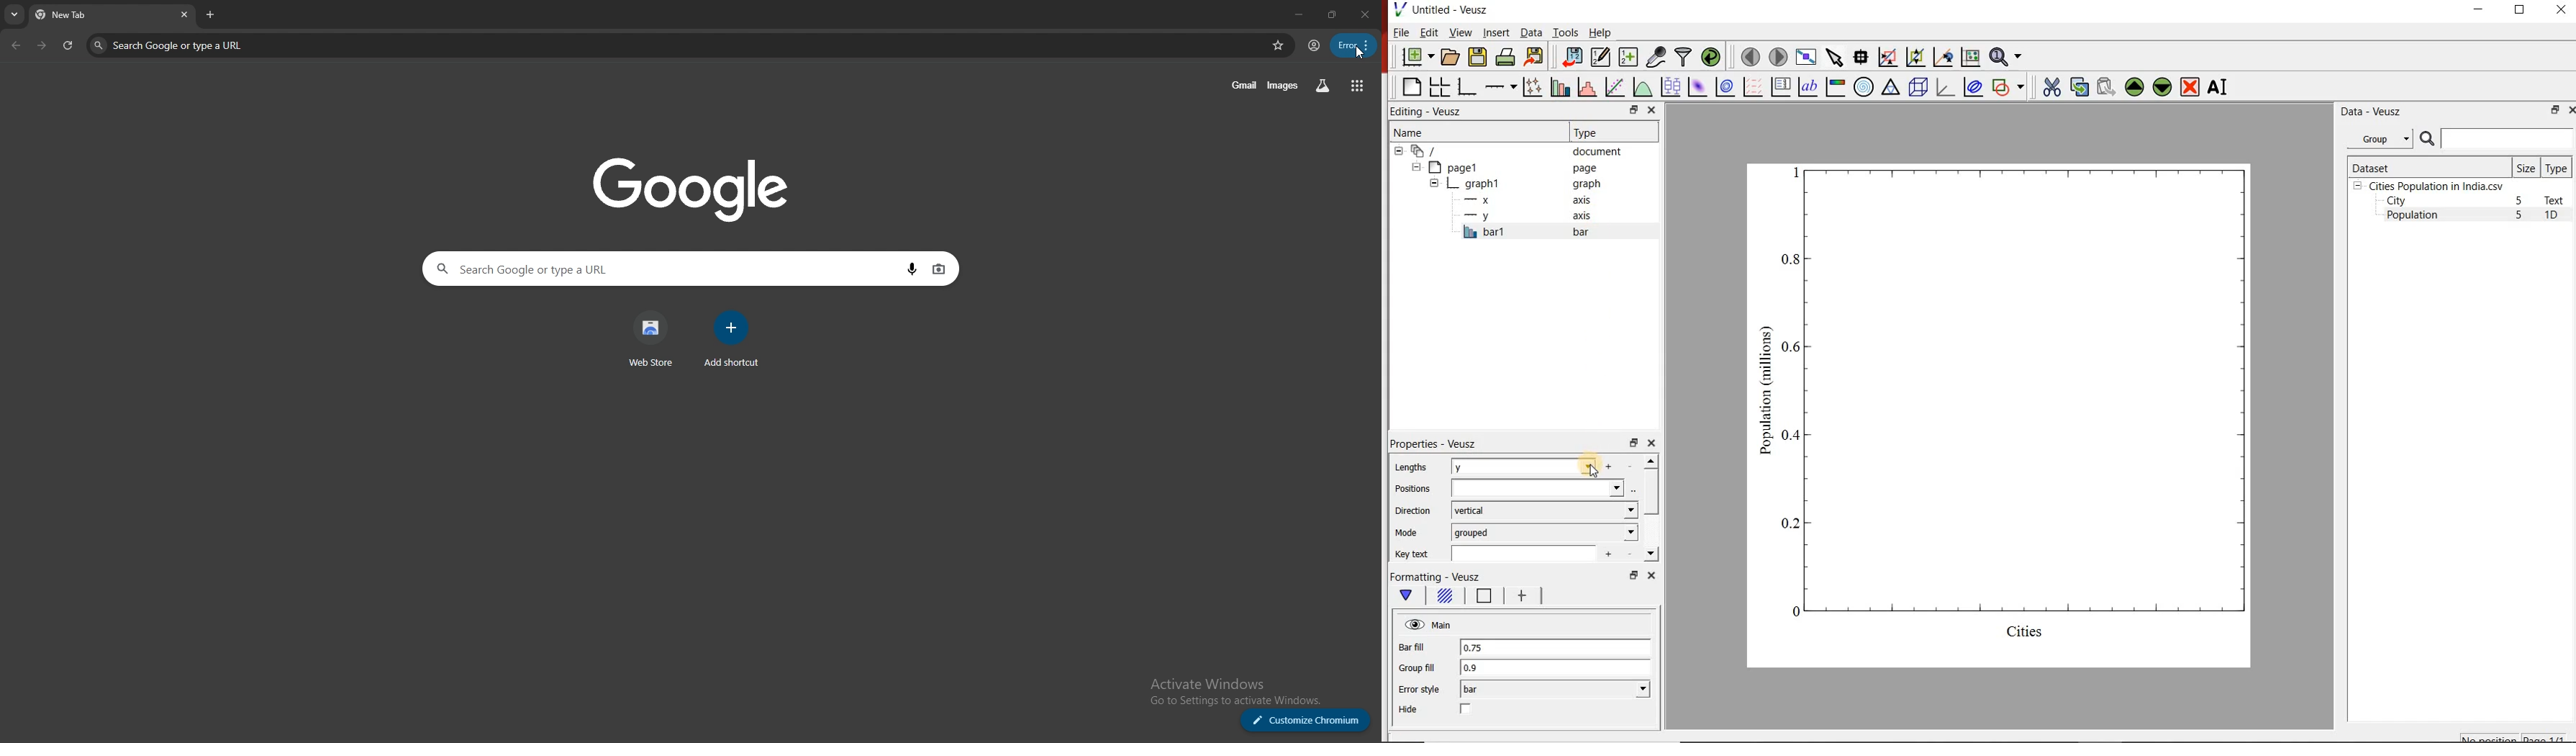 The image size is (2576, 756). What do you see at coordinates (1282, 86) in the screenshot?
I see `images` at bounding box center [1282, 86].